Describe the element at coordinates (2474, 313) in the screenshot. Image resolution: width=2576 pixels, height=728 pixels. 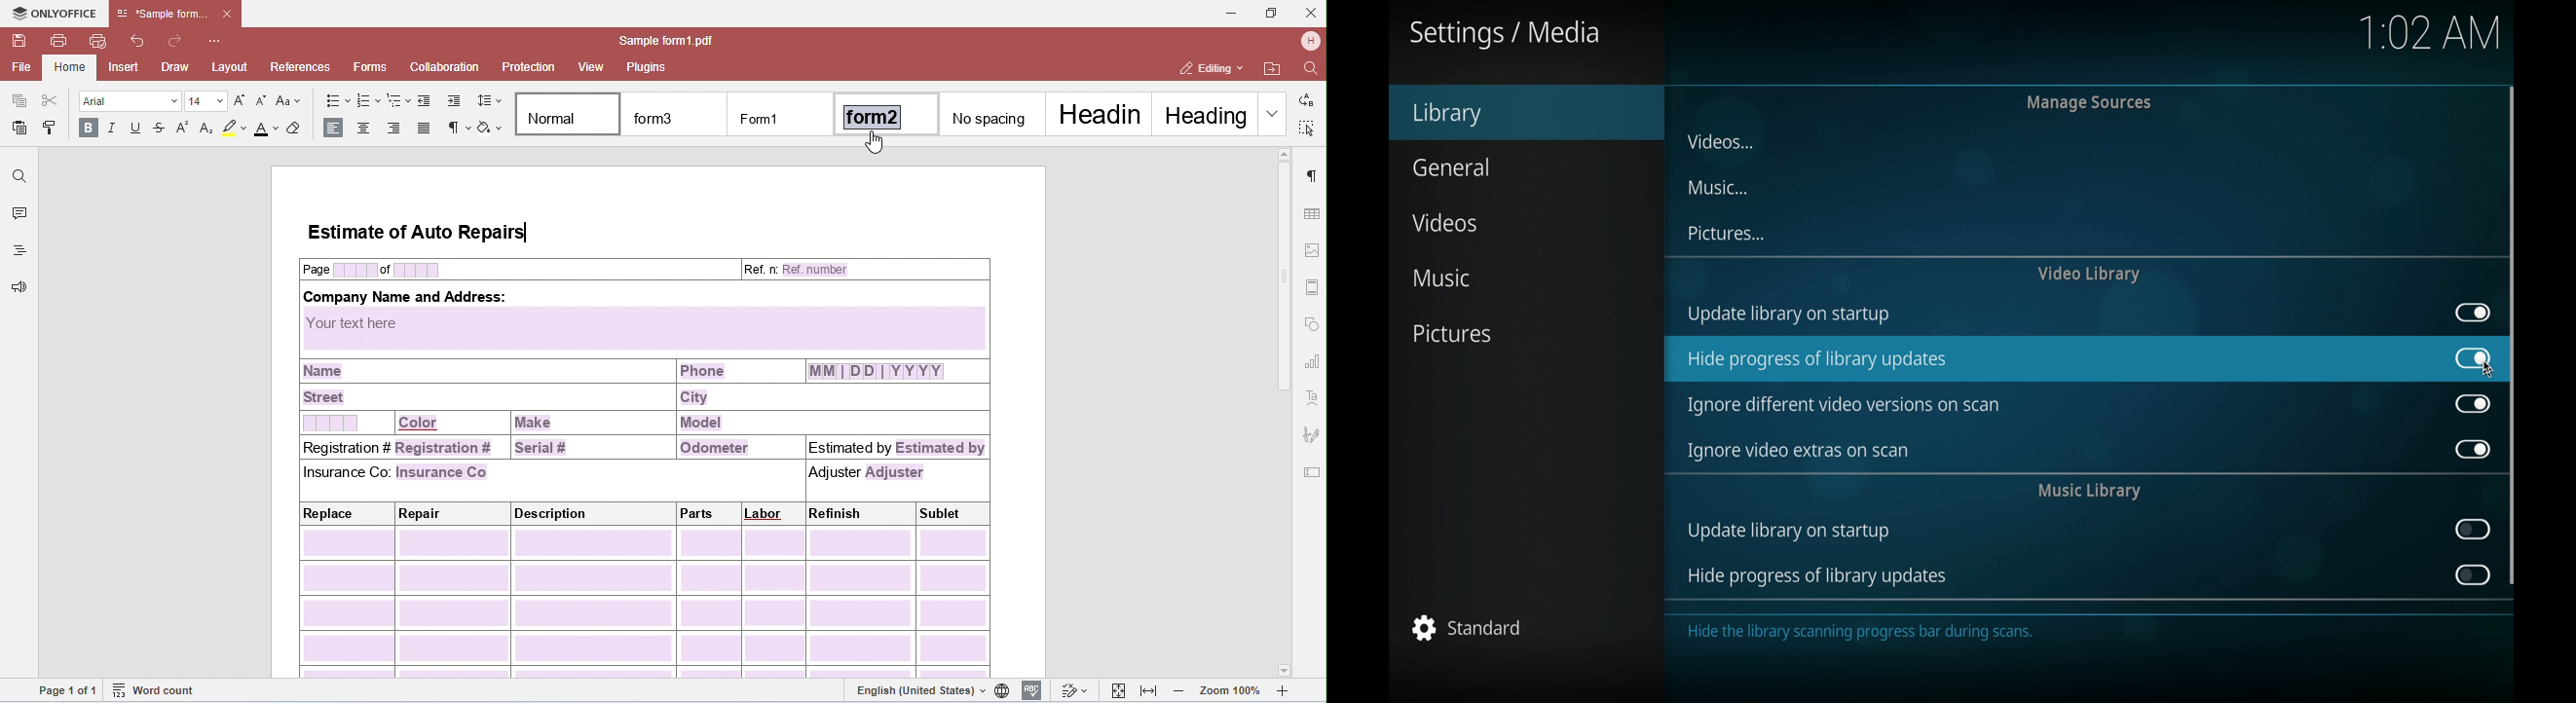
I see `toggle button` at that location.